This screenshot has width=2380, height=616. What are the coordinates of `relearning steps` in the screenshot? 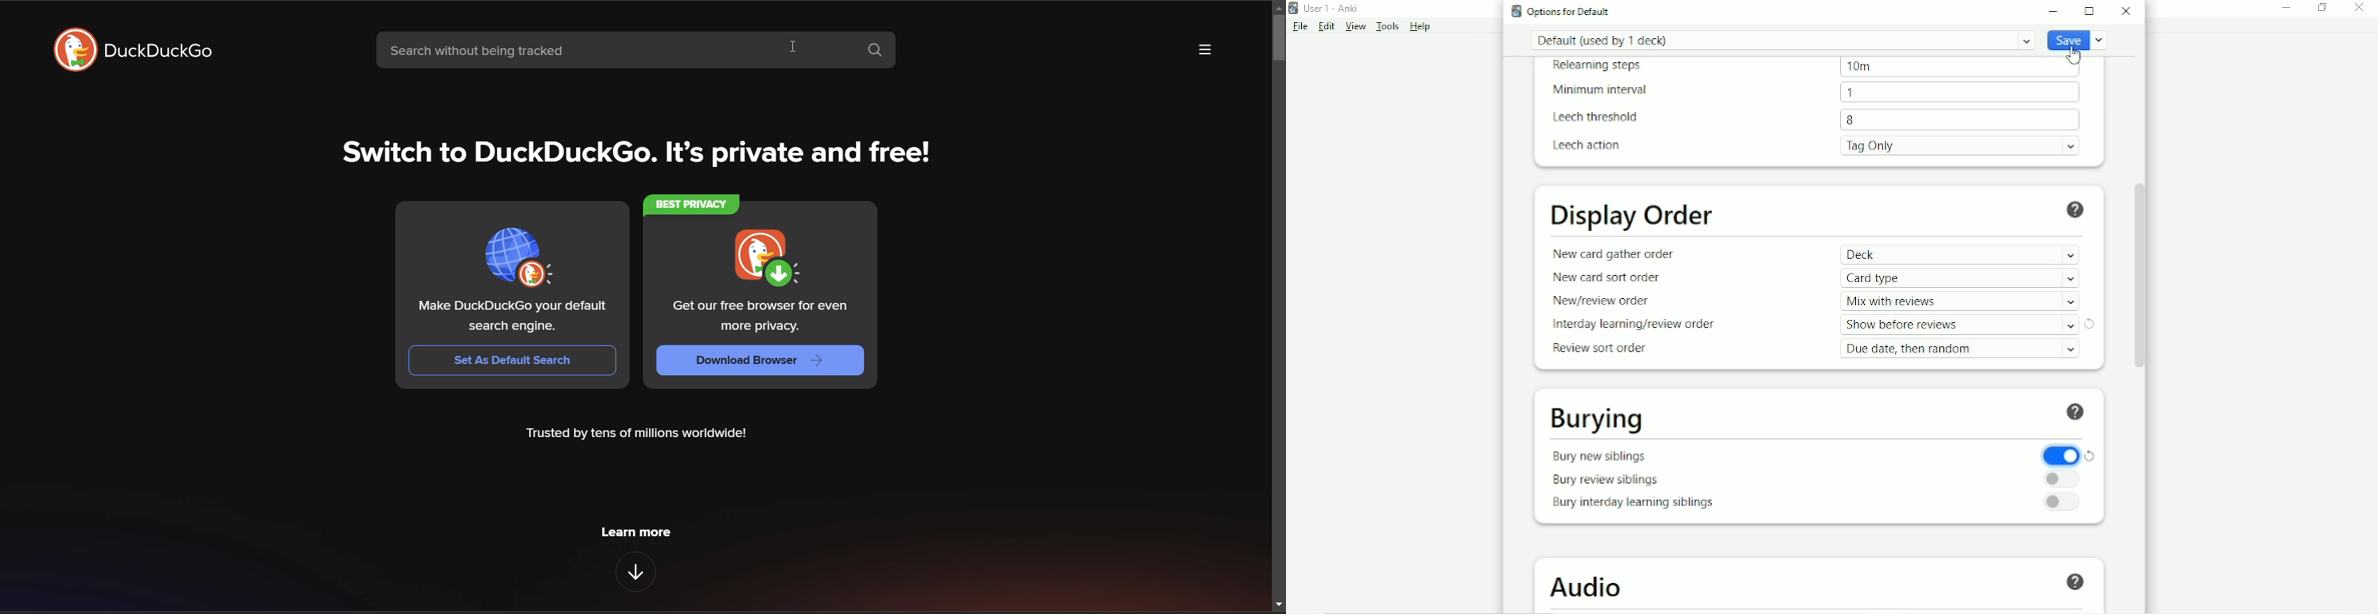 It's located at (1603, 66).